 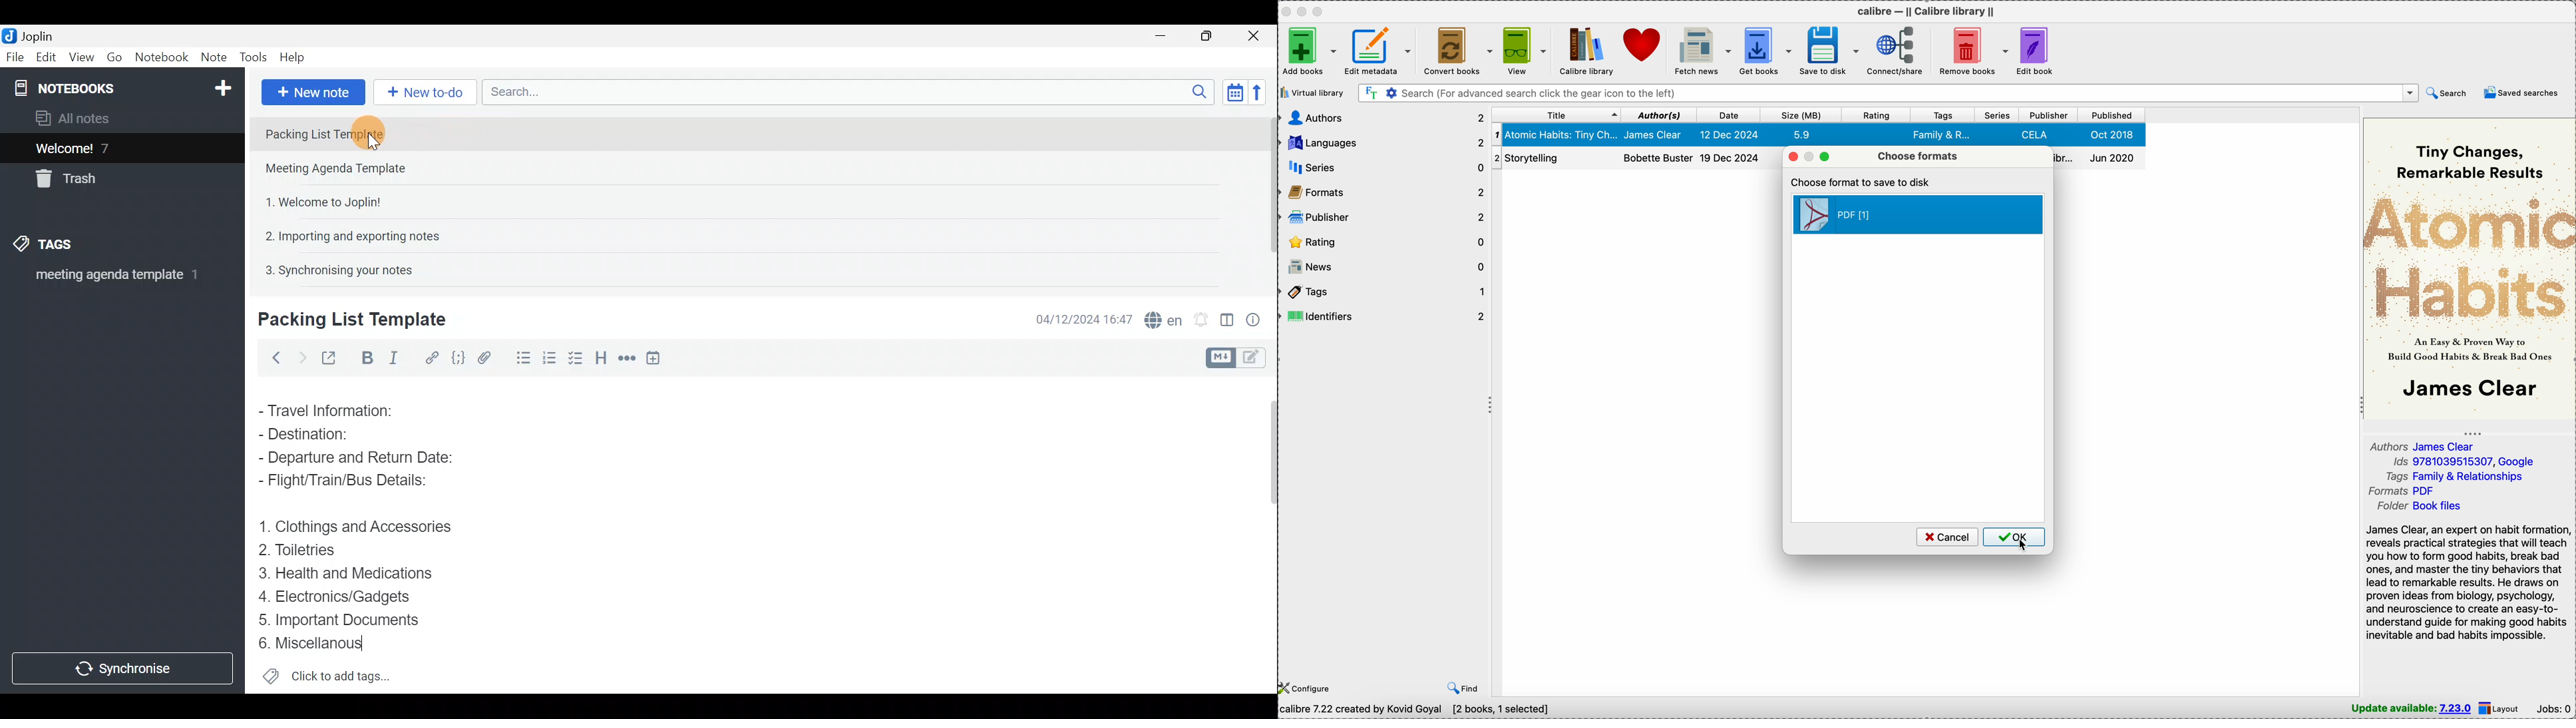 I want to click on formats PDF, so click(x=2401, y=490).